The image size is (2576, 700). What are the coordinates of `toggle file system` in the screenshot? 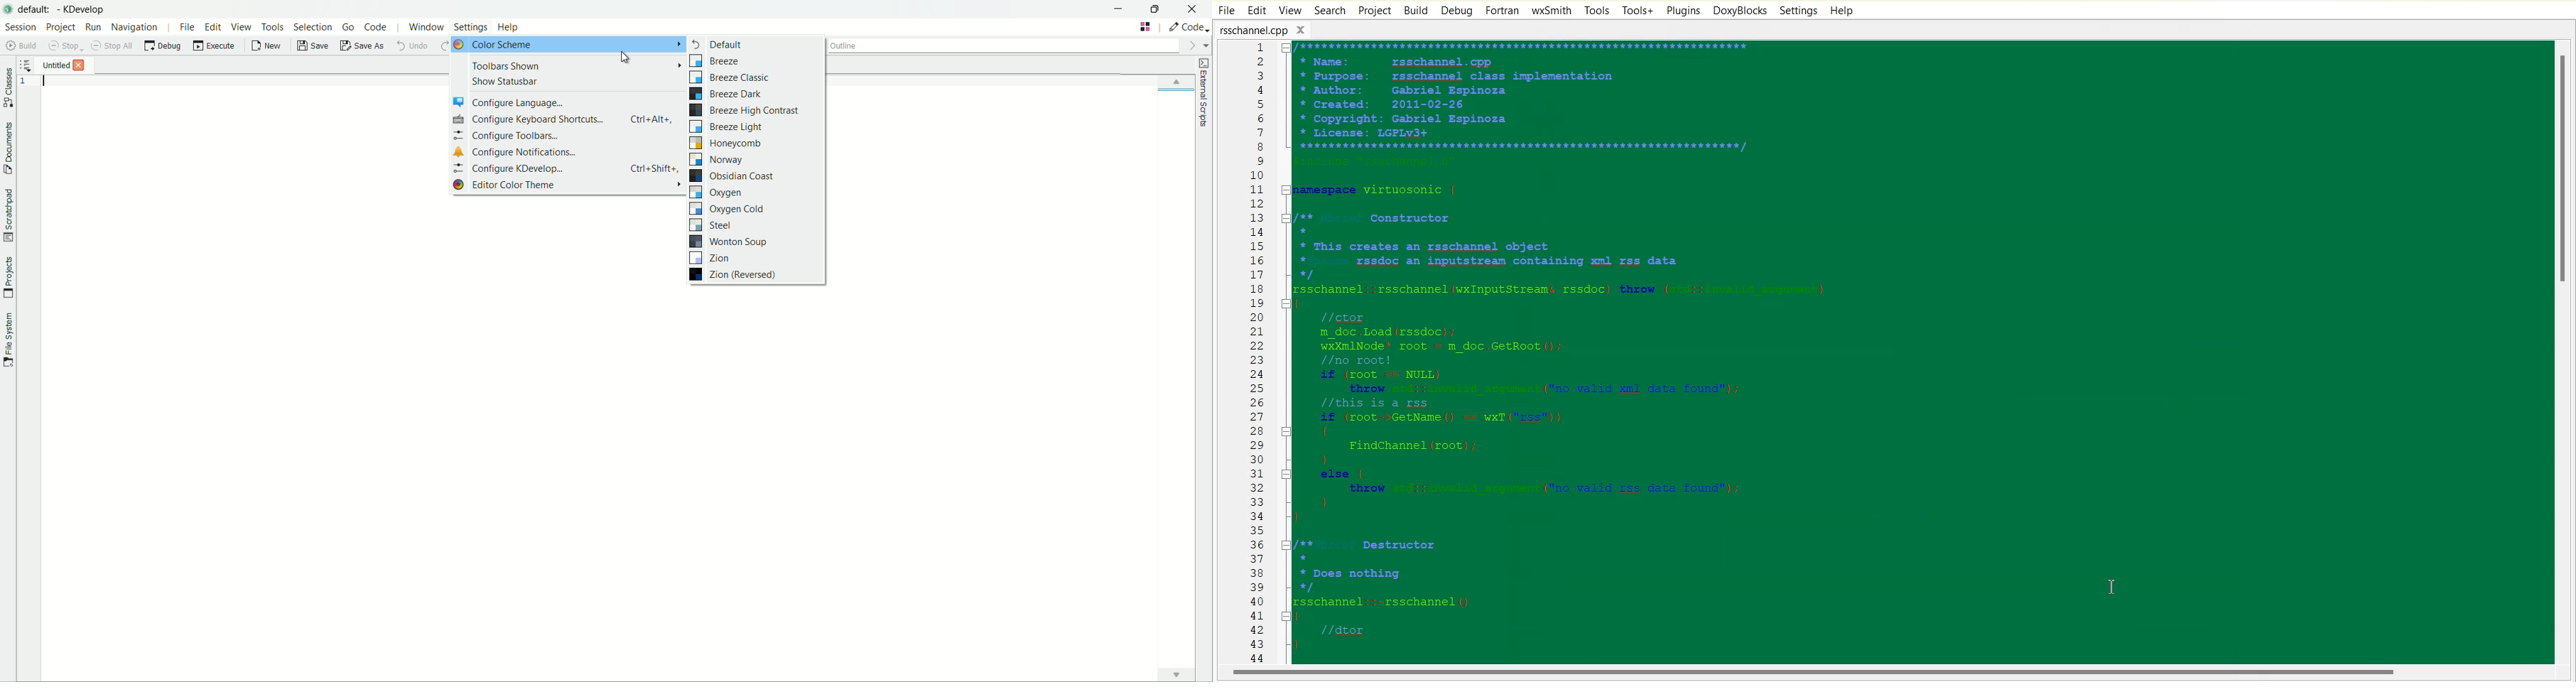 It's located at (8, 340).